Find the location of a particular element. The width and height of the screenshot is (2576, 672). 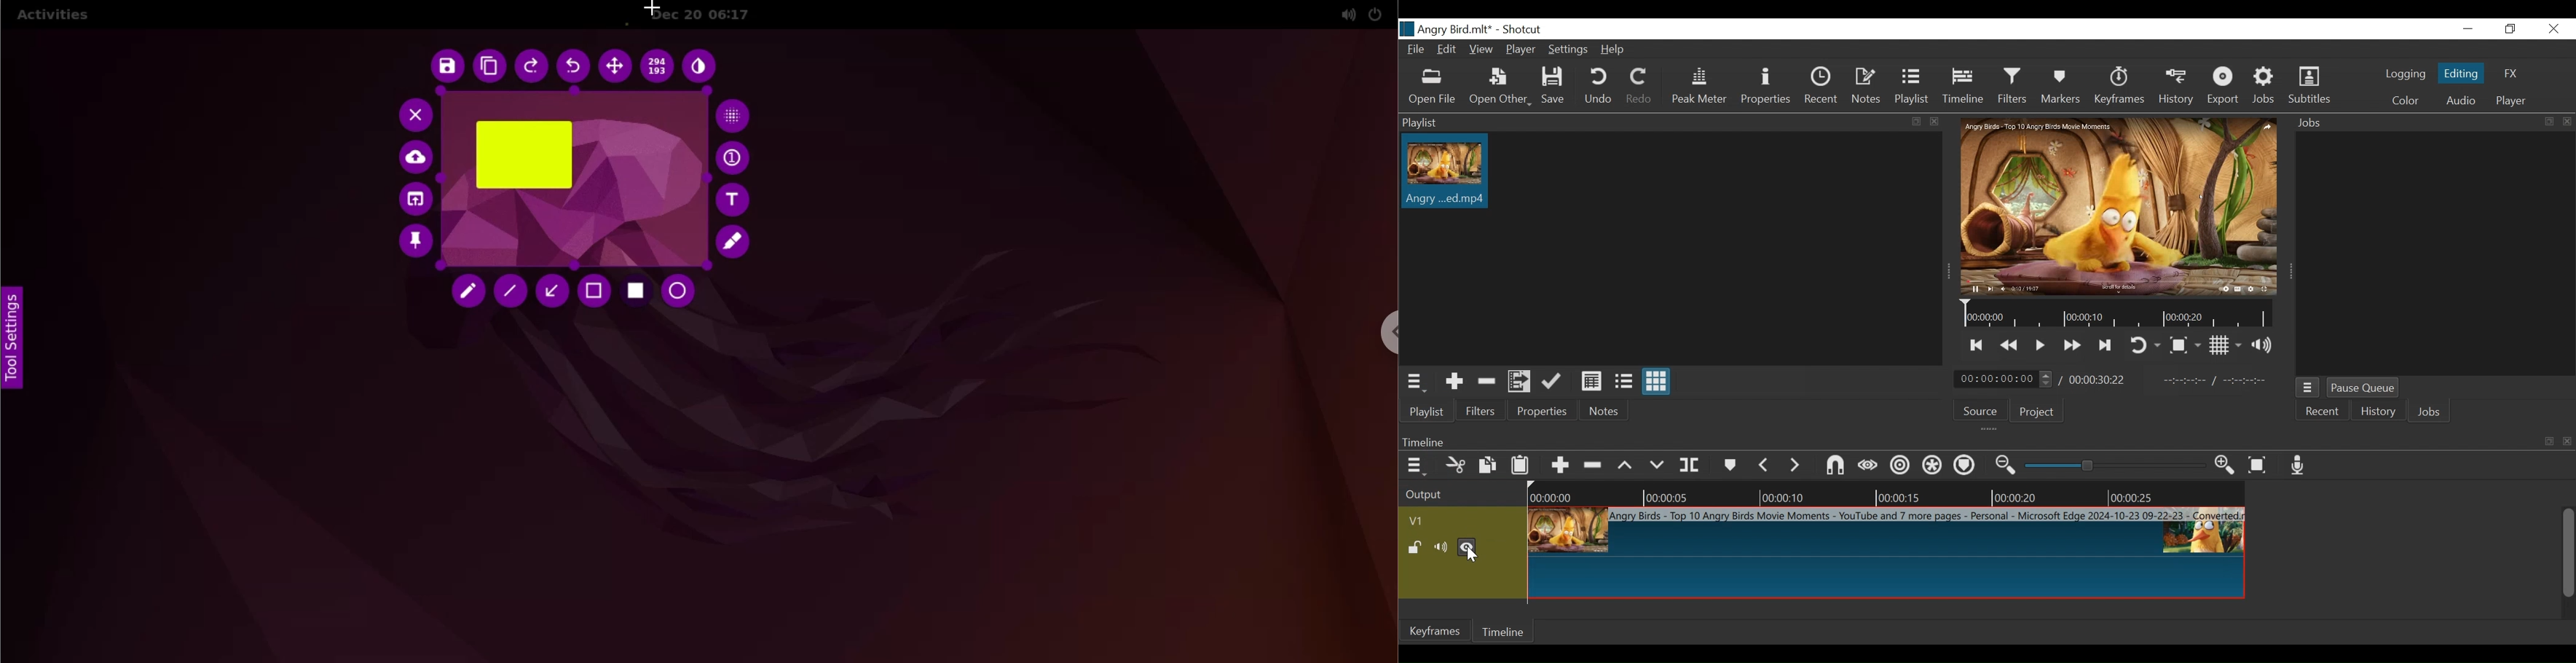

Video track name is located at coordinates (1427, 521).